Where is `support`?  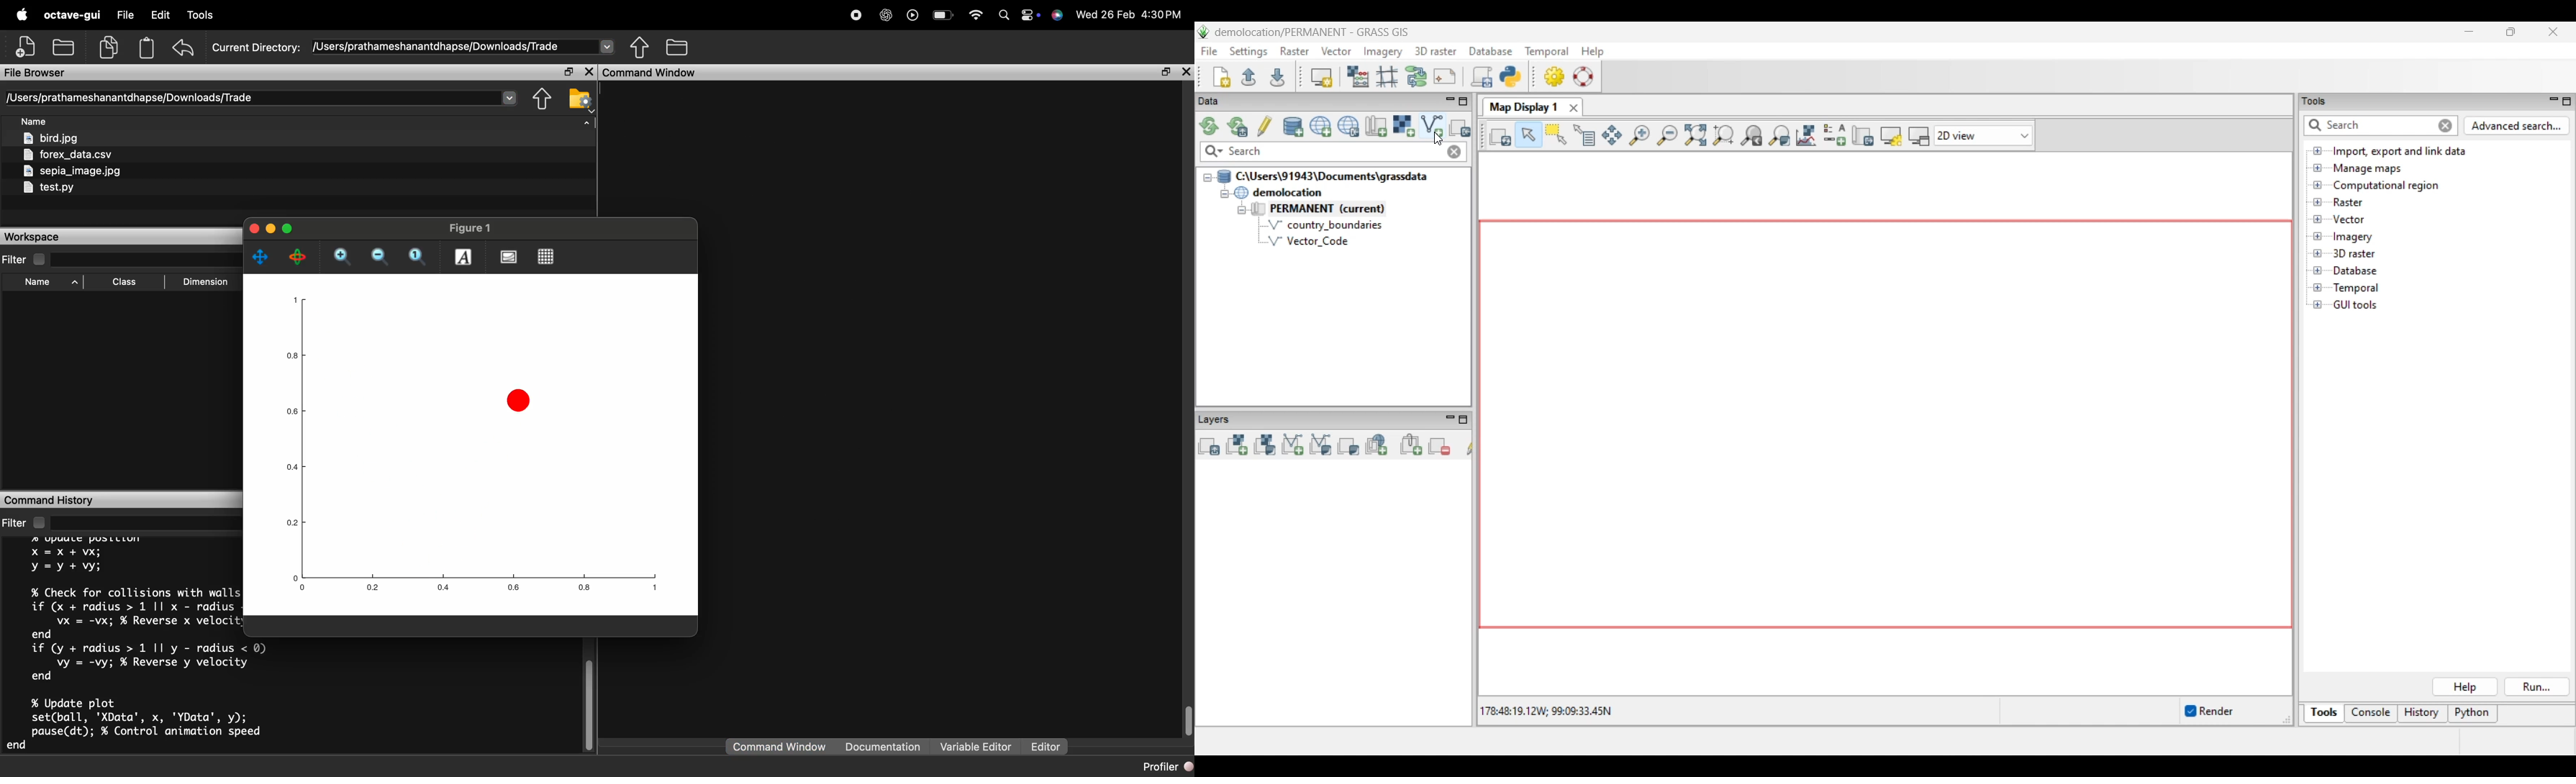
support is located at coordinates (1058, 16).